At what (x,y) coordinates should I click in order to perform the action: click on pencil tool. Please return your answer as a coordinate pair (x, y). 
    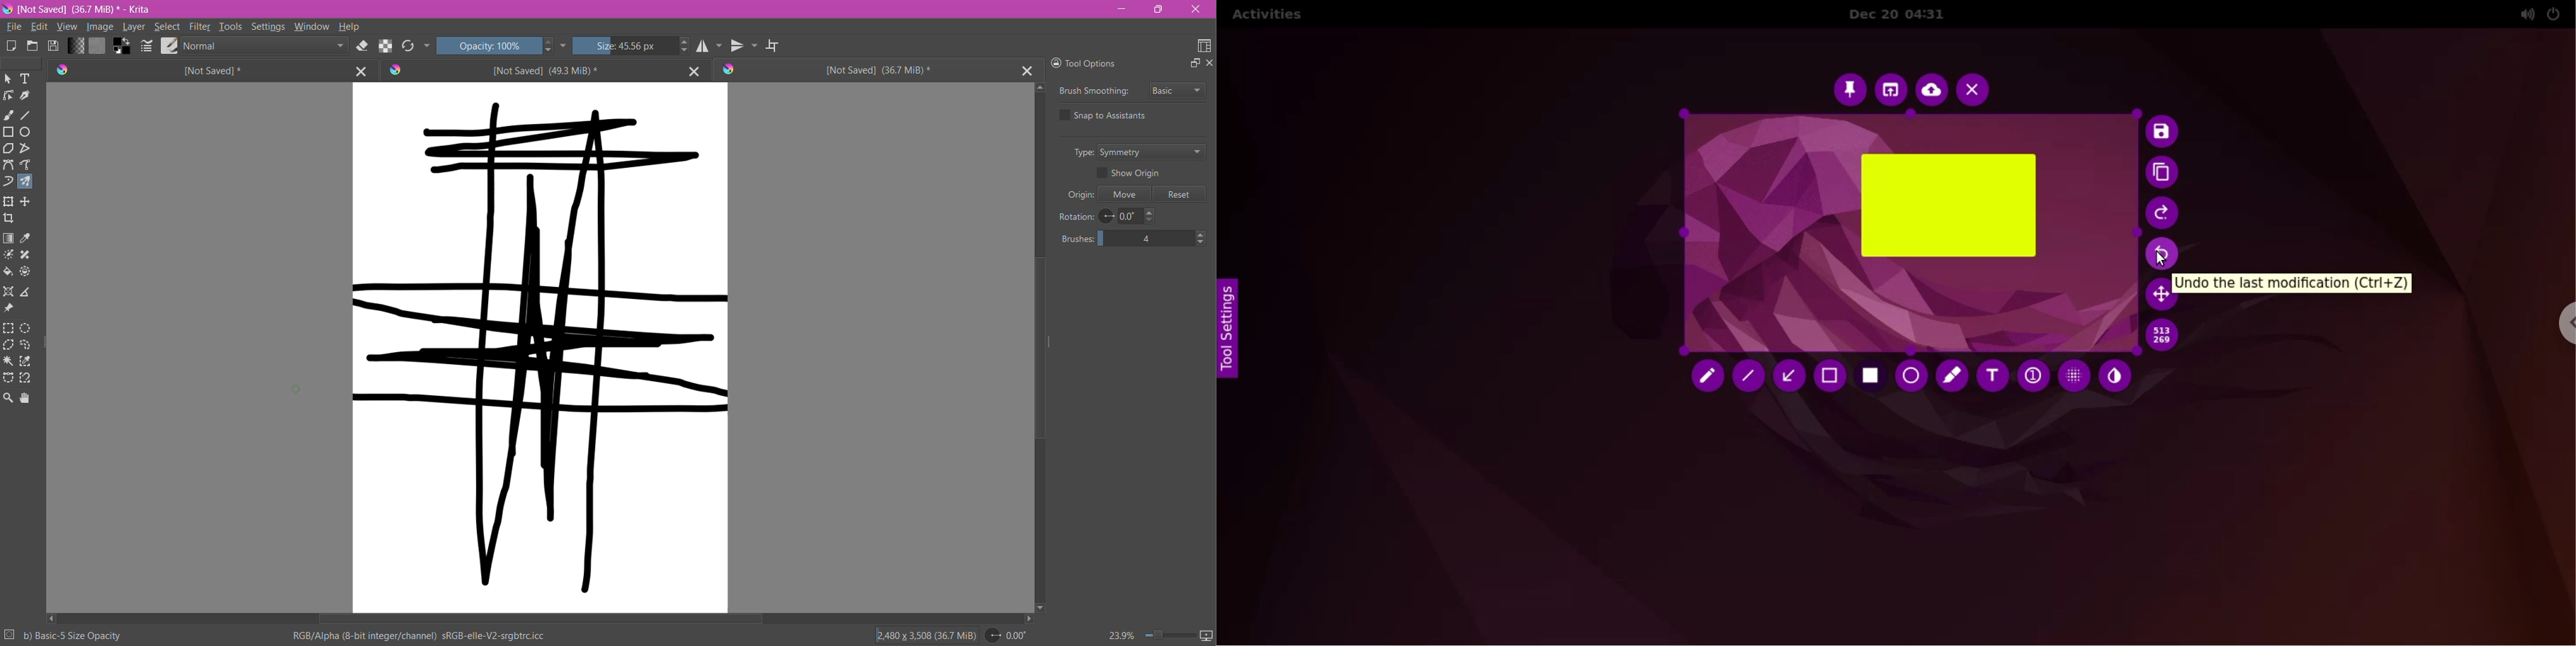
    Looking at the image, I should click on (1702, 377).